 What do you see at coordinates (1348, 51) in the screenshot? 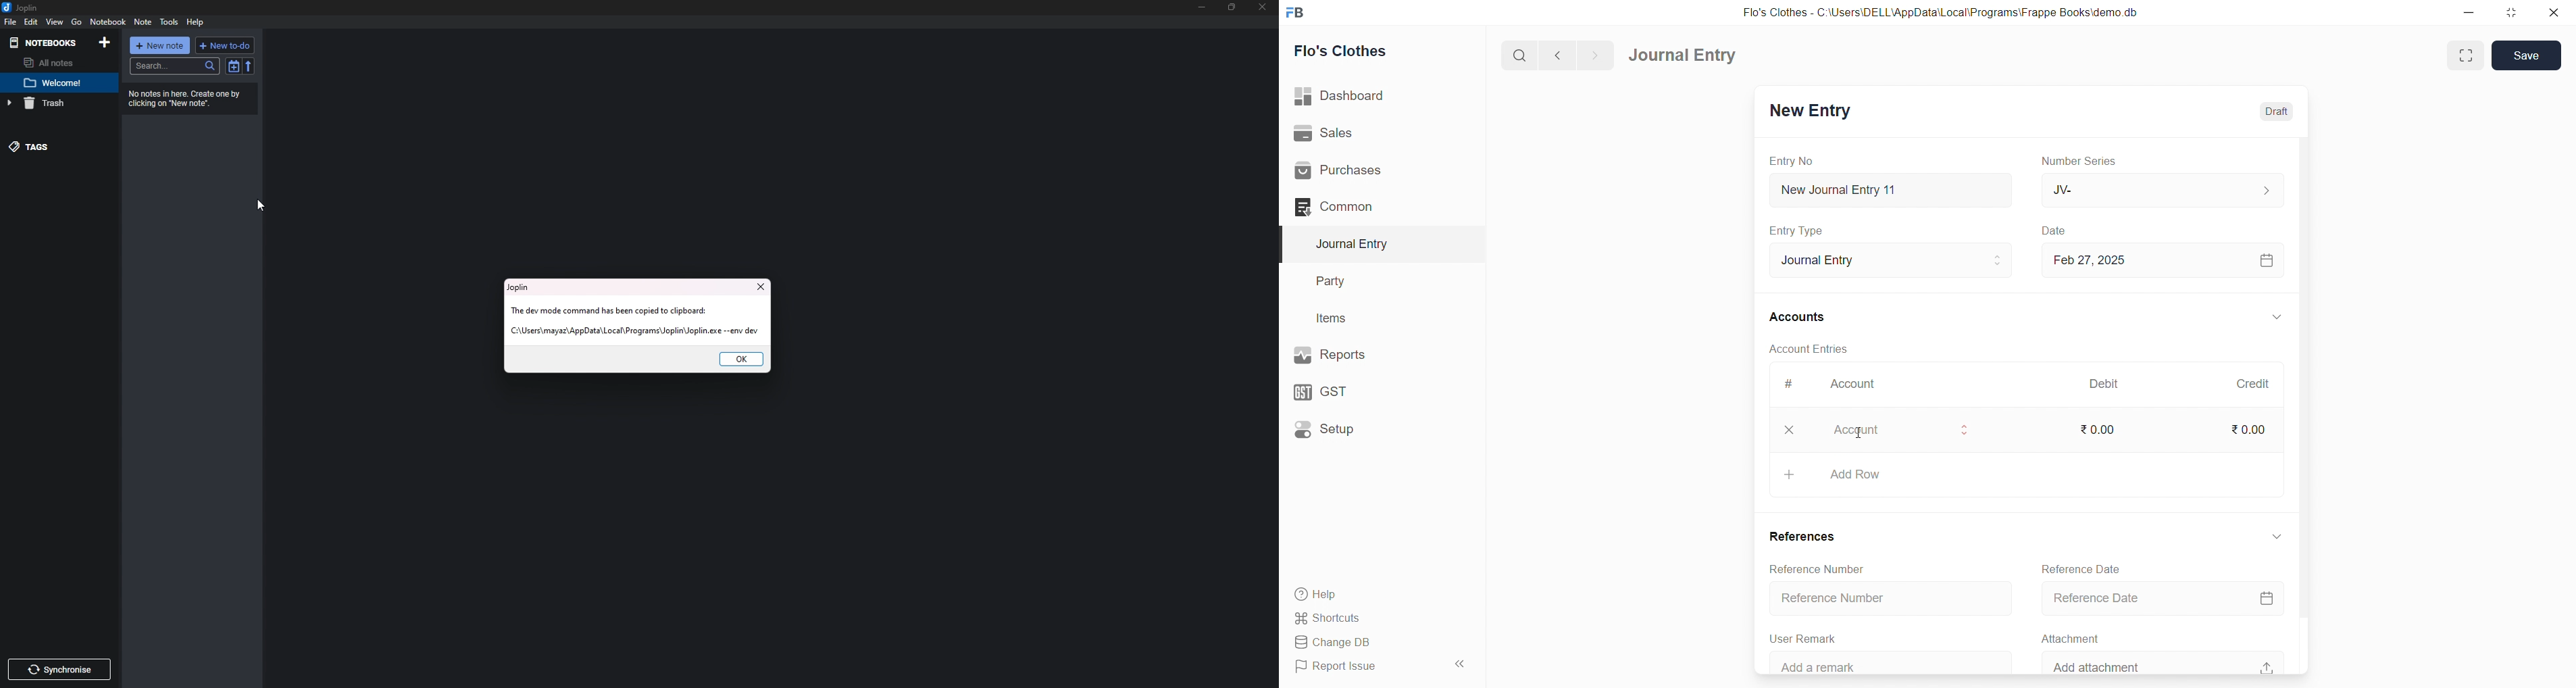
I see `Flo's Clothes` at bounding box center [1348, 51].